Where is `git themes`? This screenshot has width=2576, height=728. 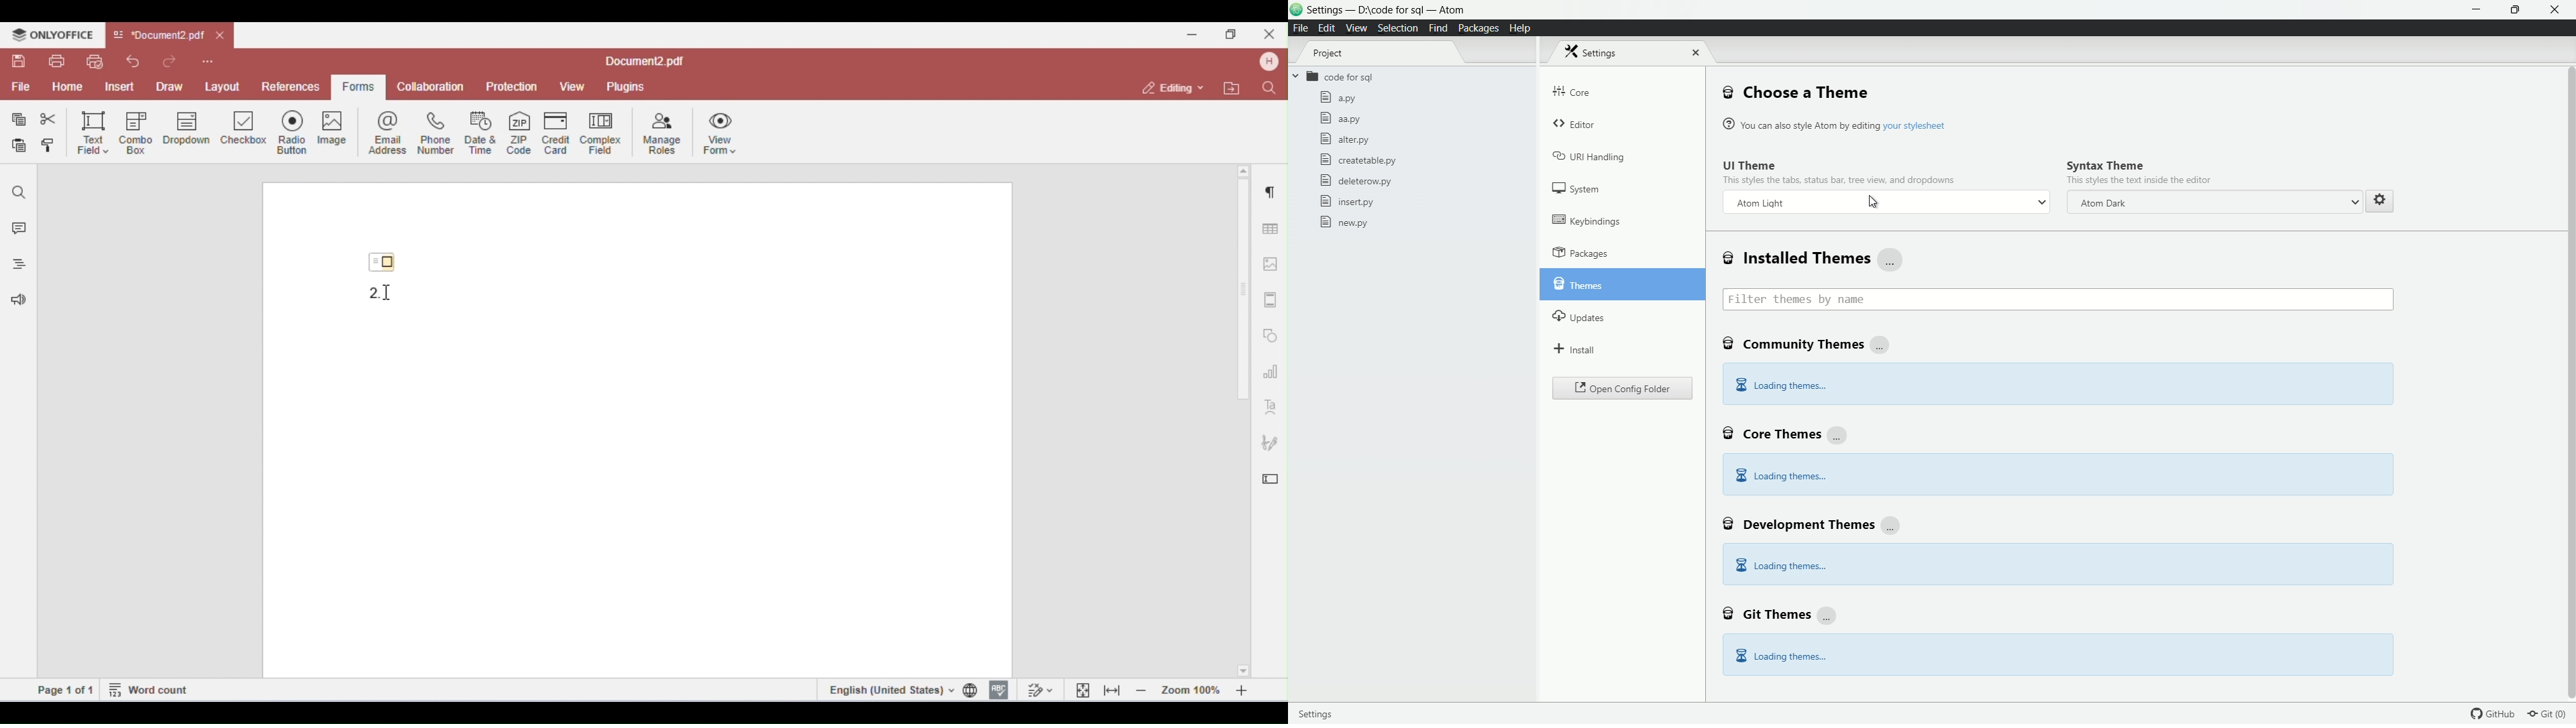 git themes is located at coordinates (1780, 613).